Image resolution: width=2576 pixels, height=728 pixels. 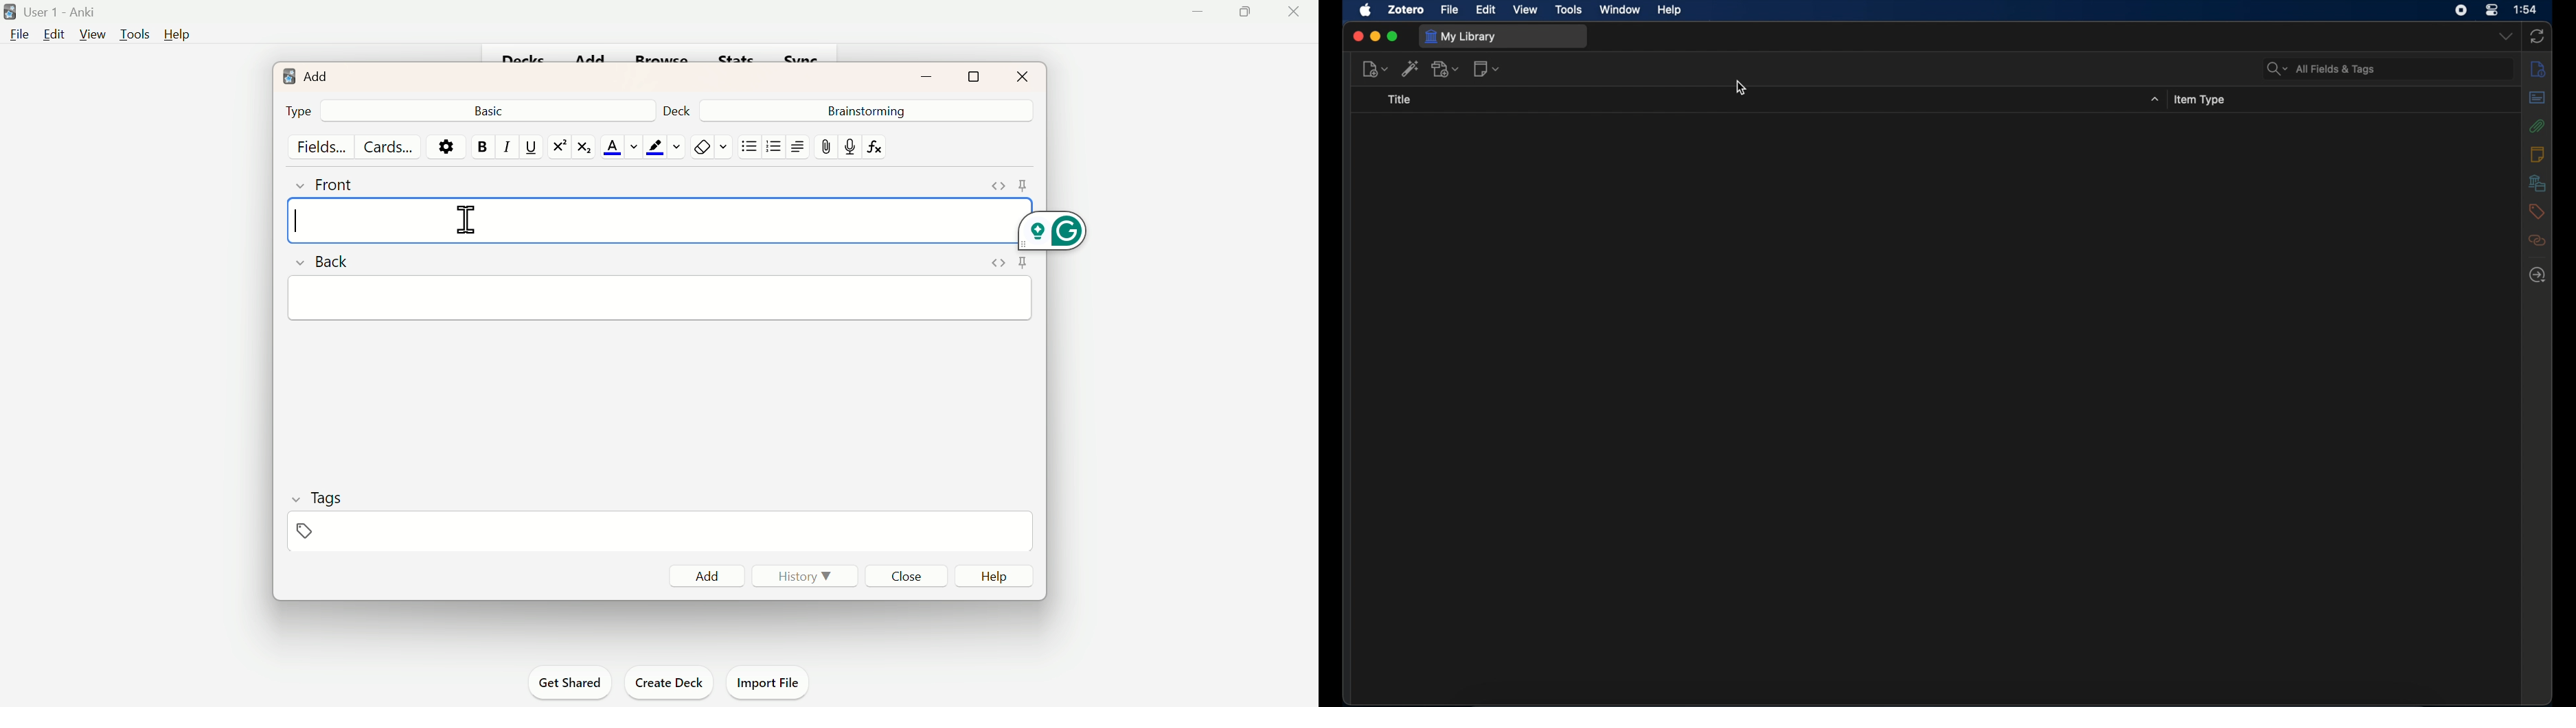 I want to click on , so click(x=306, y=112).